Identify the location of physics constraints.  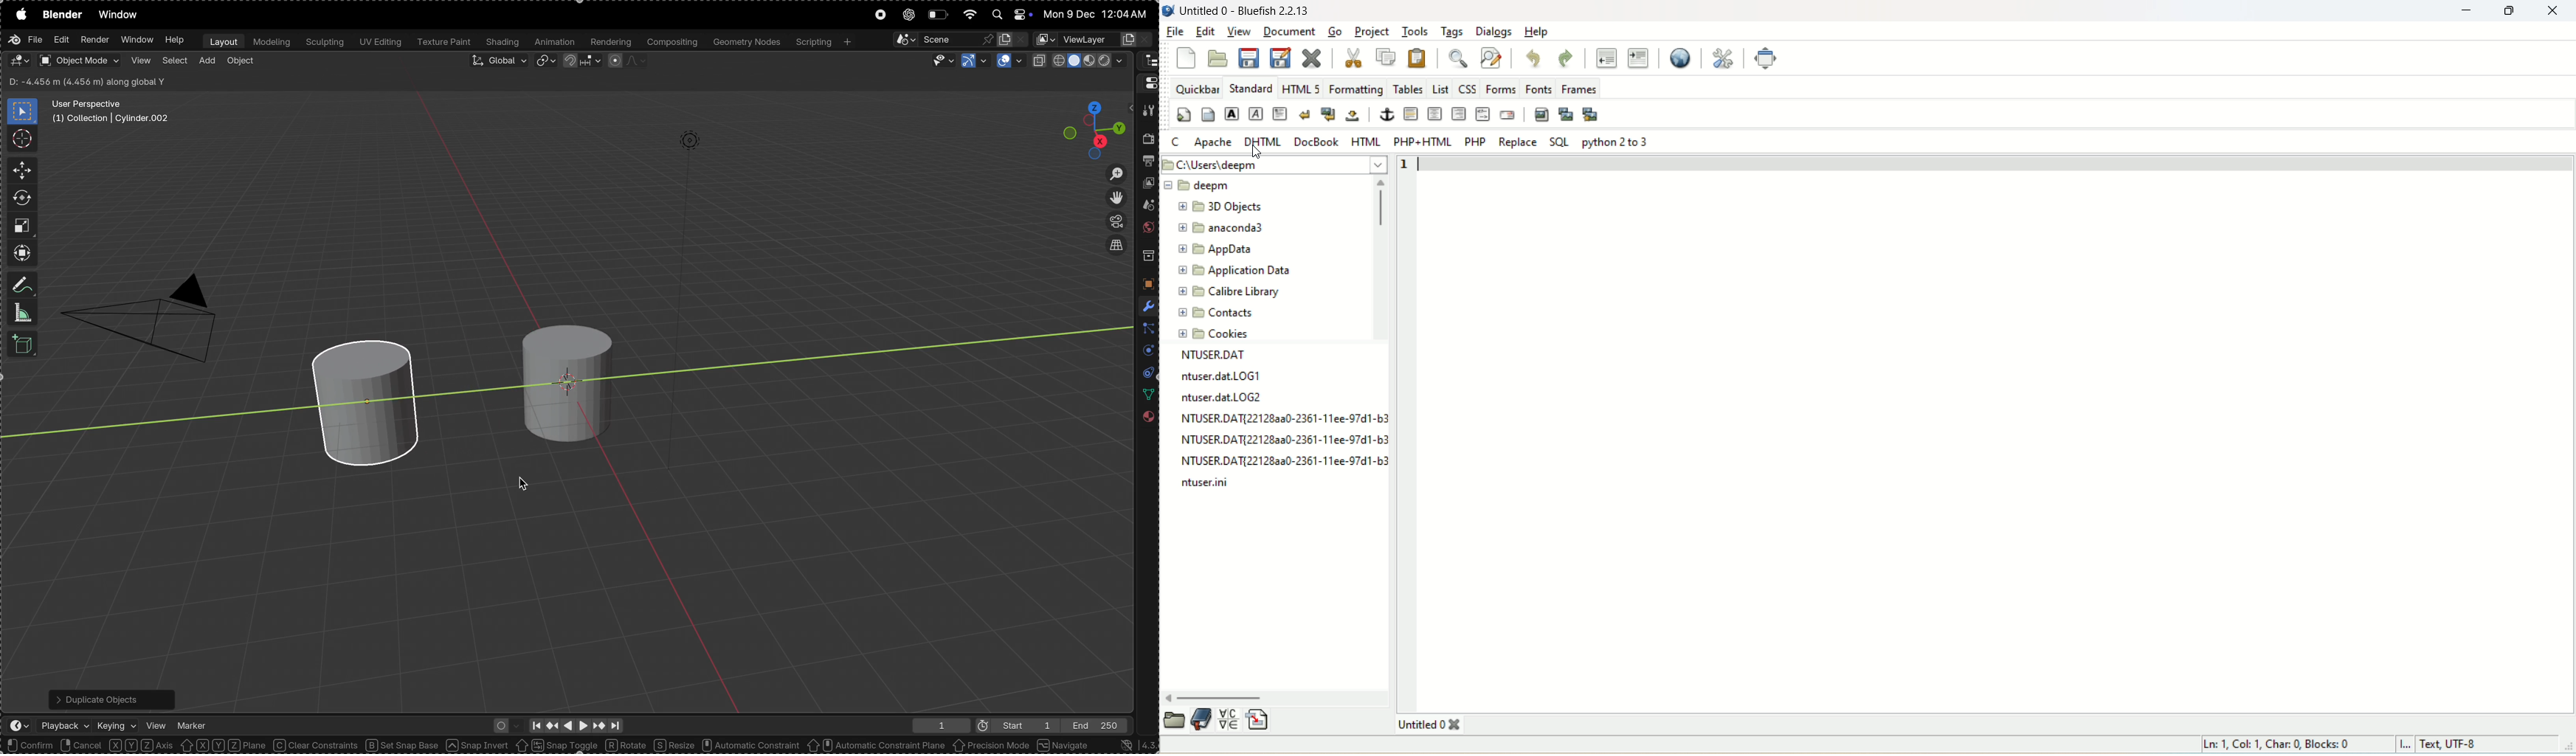
(1145, 374).